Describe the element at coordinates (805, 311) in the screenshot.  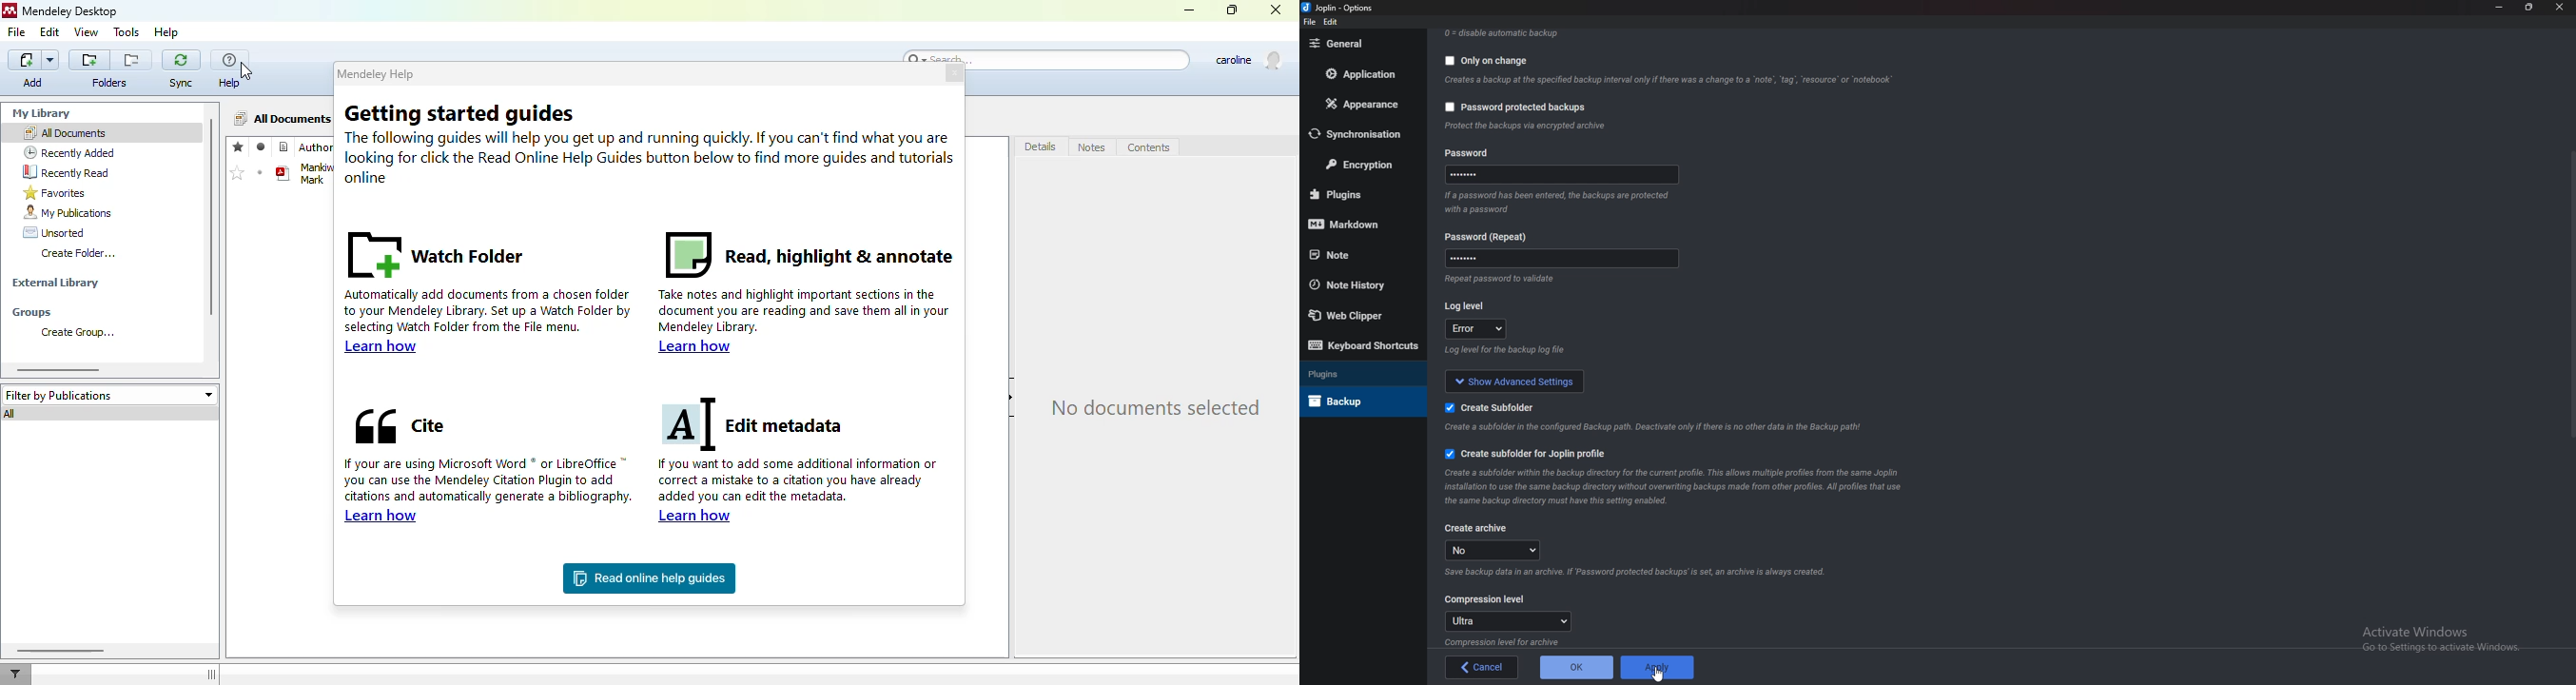
I see `take notes and highlight important sections in the document you are reading and save them all in your mendeley library.` at that location.